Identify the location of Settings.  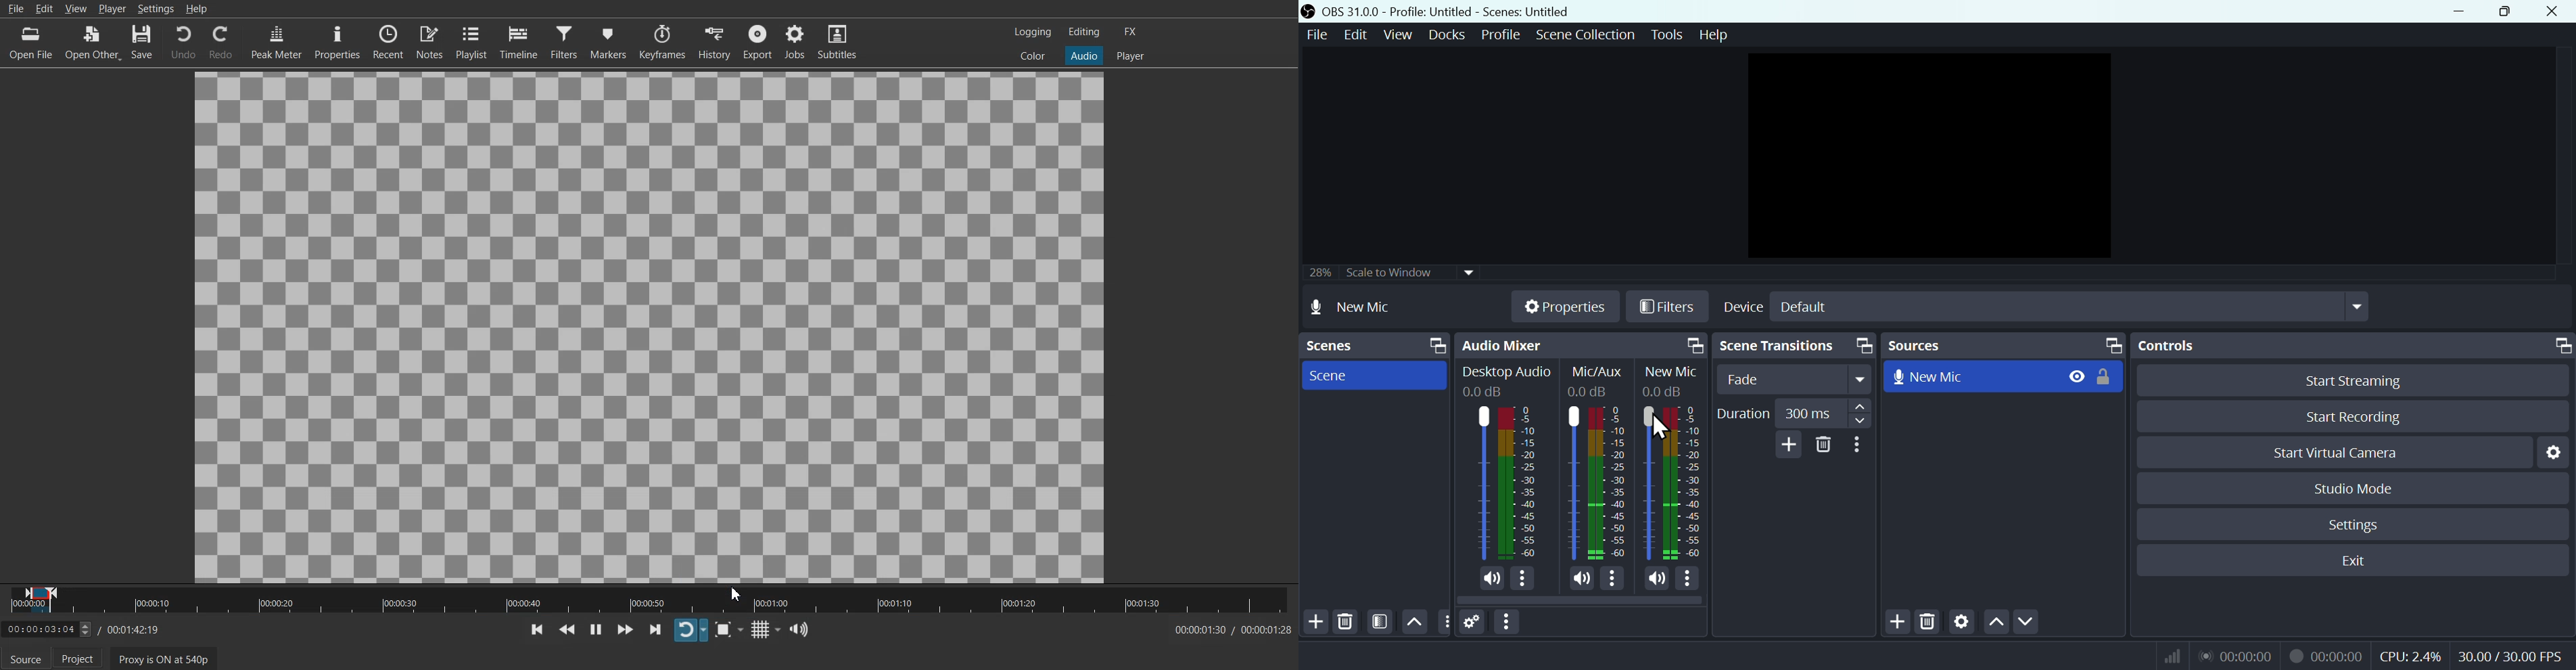
(1962, 623).